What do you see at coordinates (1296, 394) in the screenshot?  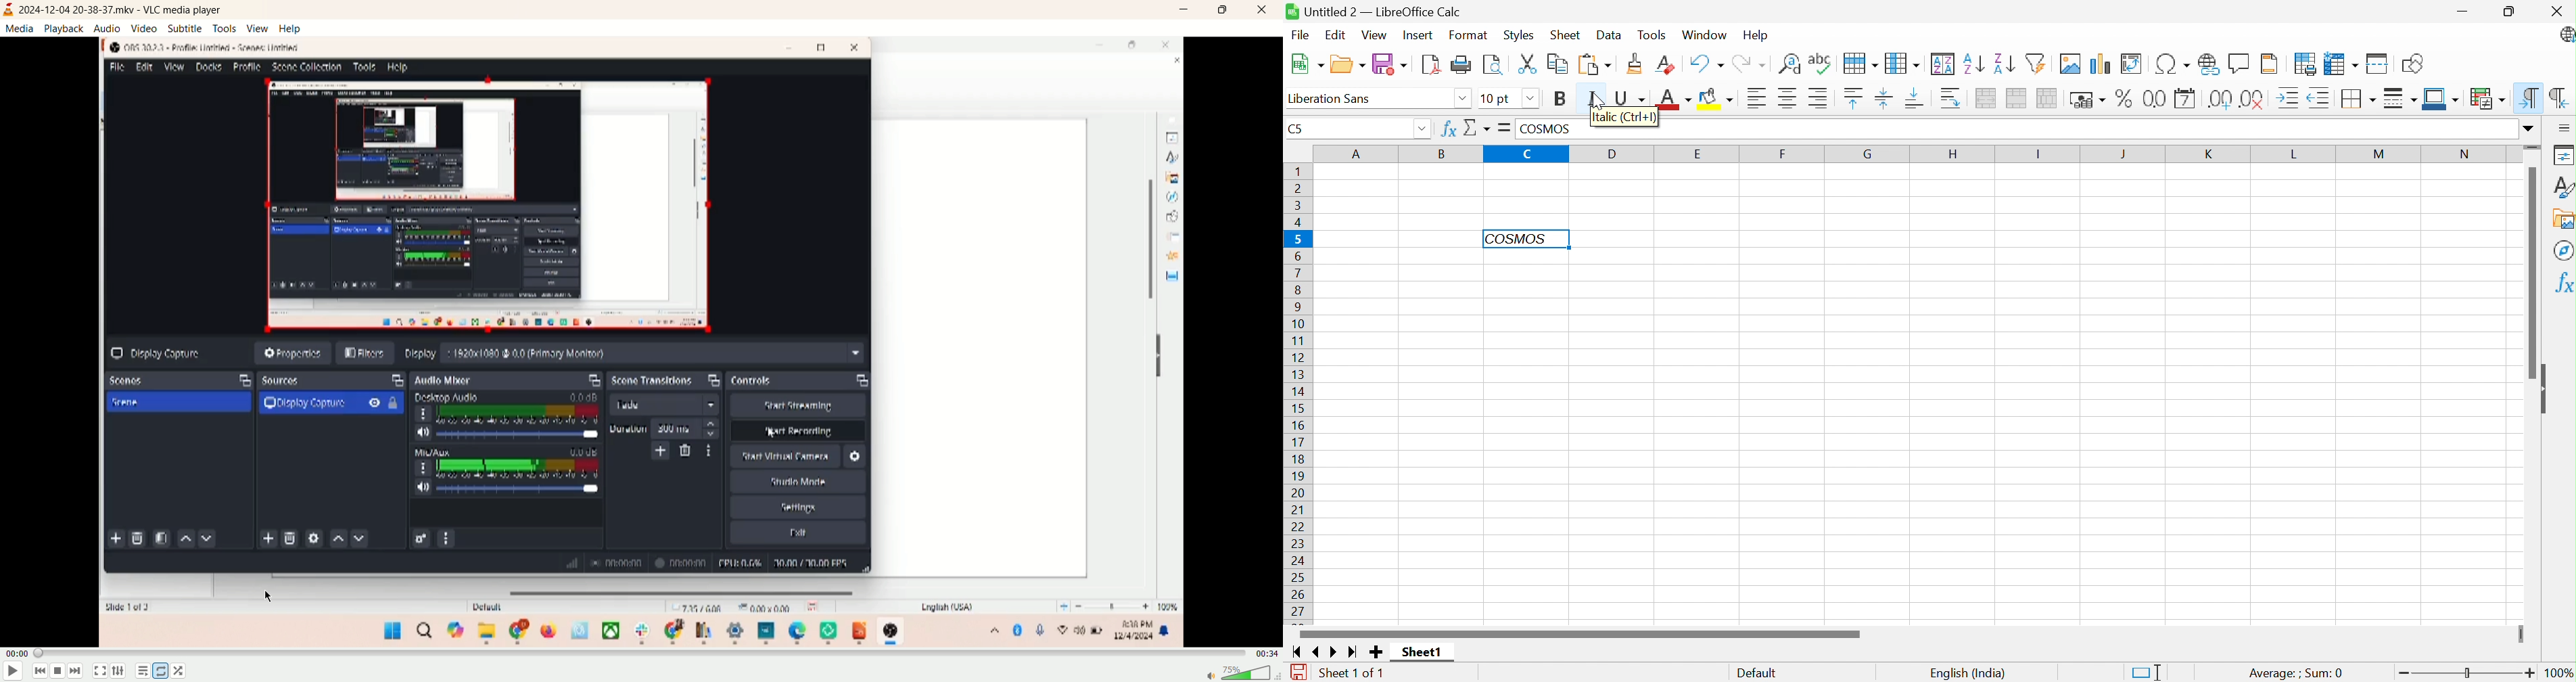 I see `Row numbers` at bounding box center [1296, 394].